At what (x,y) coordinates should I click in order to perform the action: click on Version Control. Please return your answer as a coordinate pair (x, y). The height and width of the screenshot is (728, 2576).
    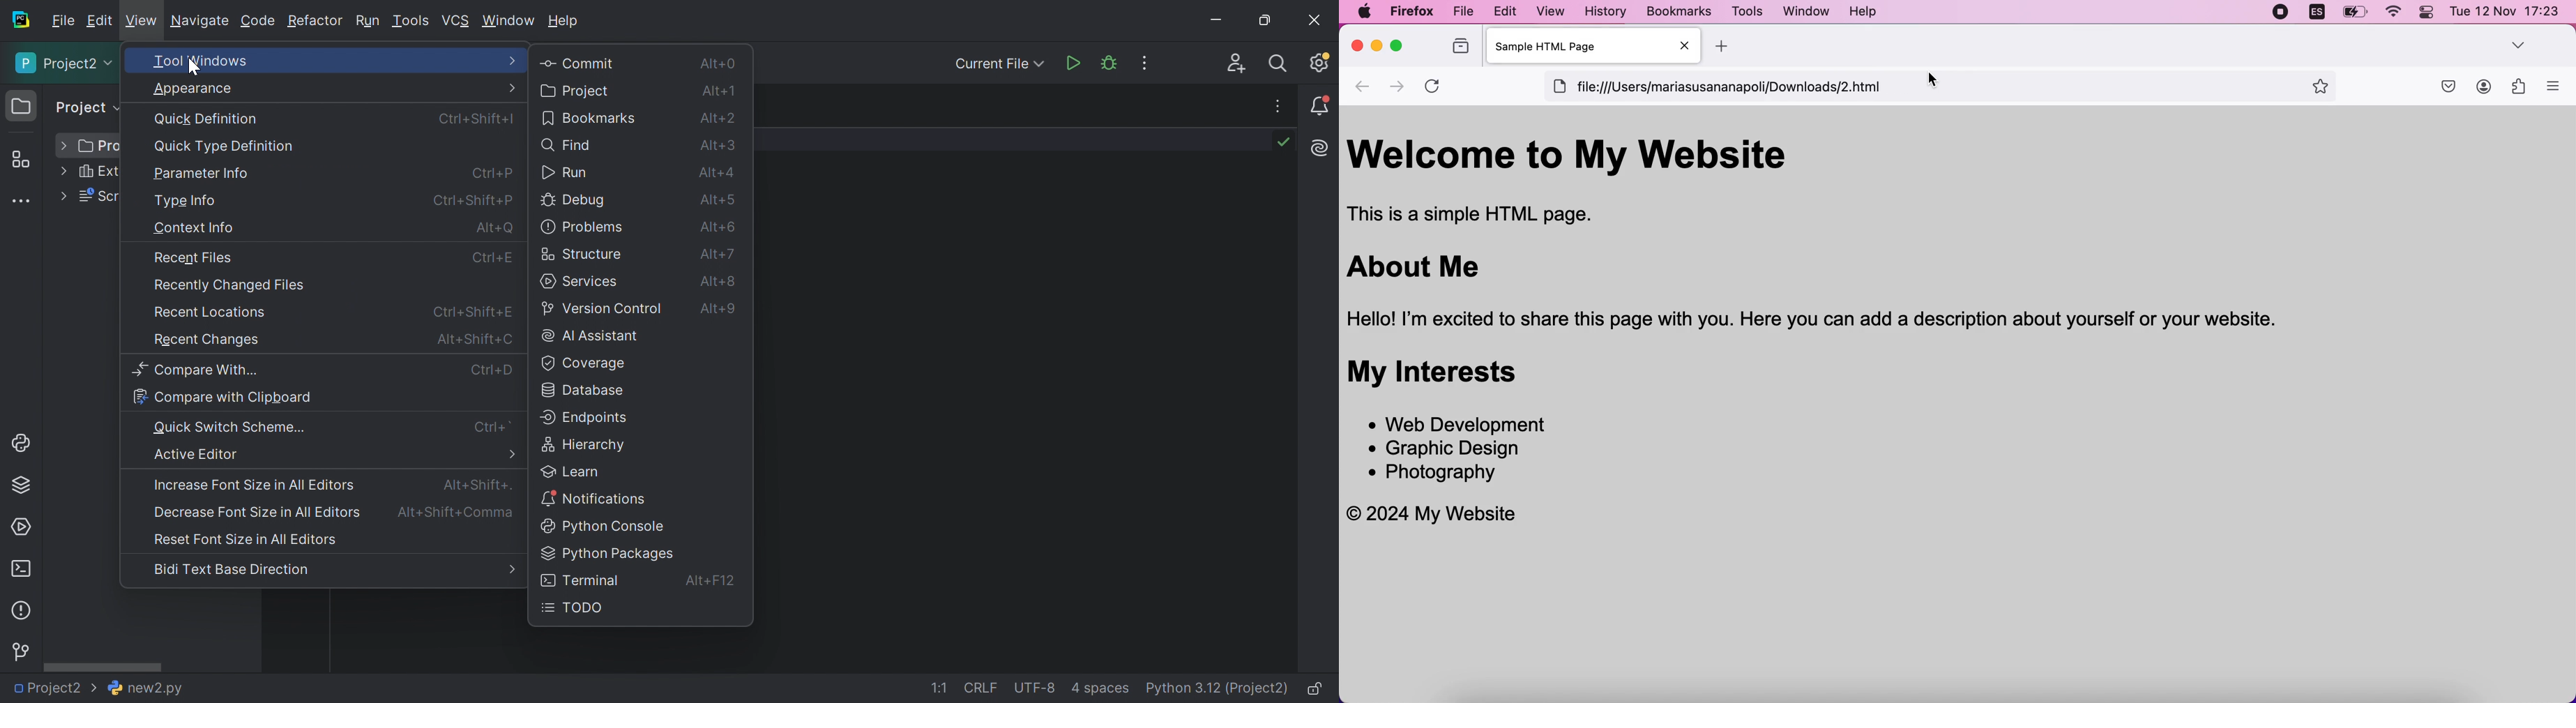
    Looking at the image, I should click on (23, 649).